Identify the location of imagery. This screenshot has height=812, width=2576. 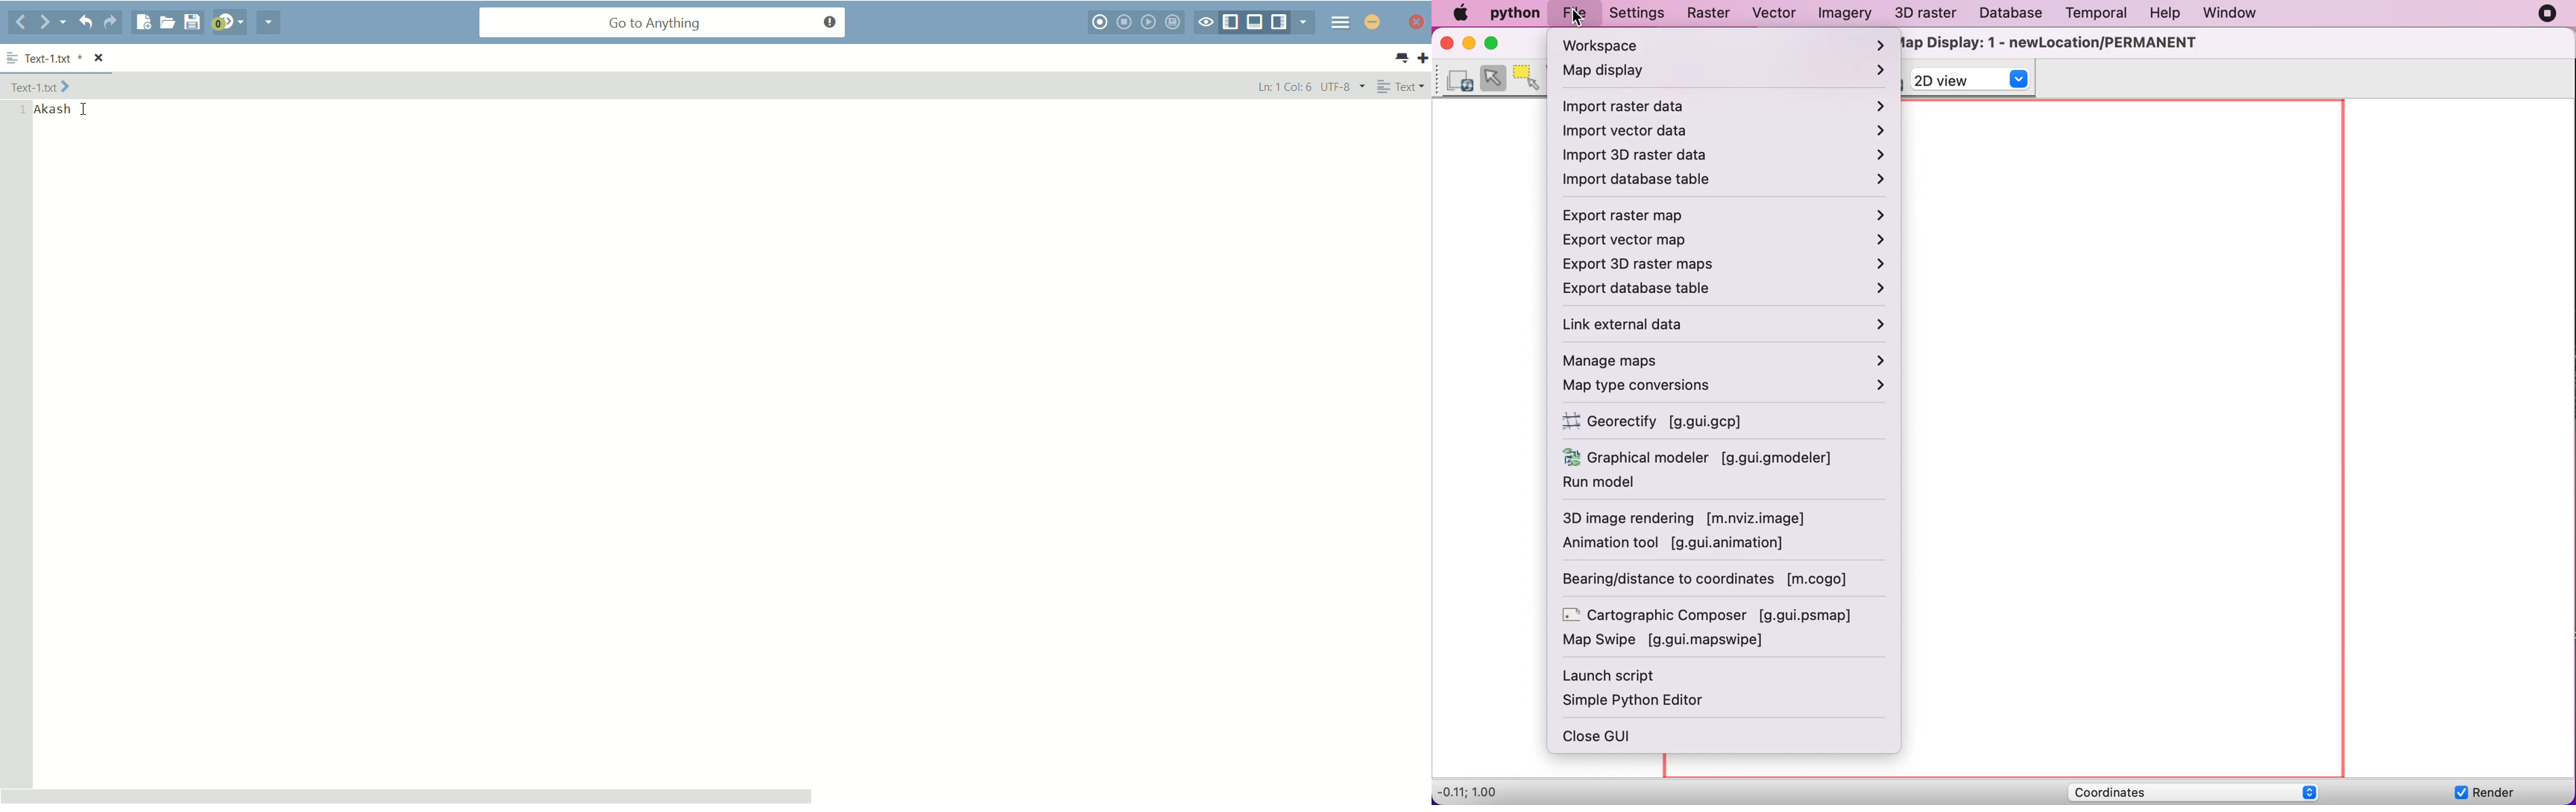
(1847, 14).